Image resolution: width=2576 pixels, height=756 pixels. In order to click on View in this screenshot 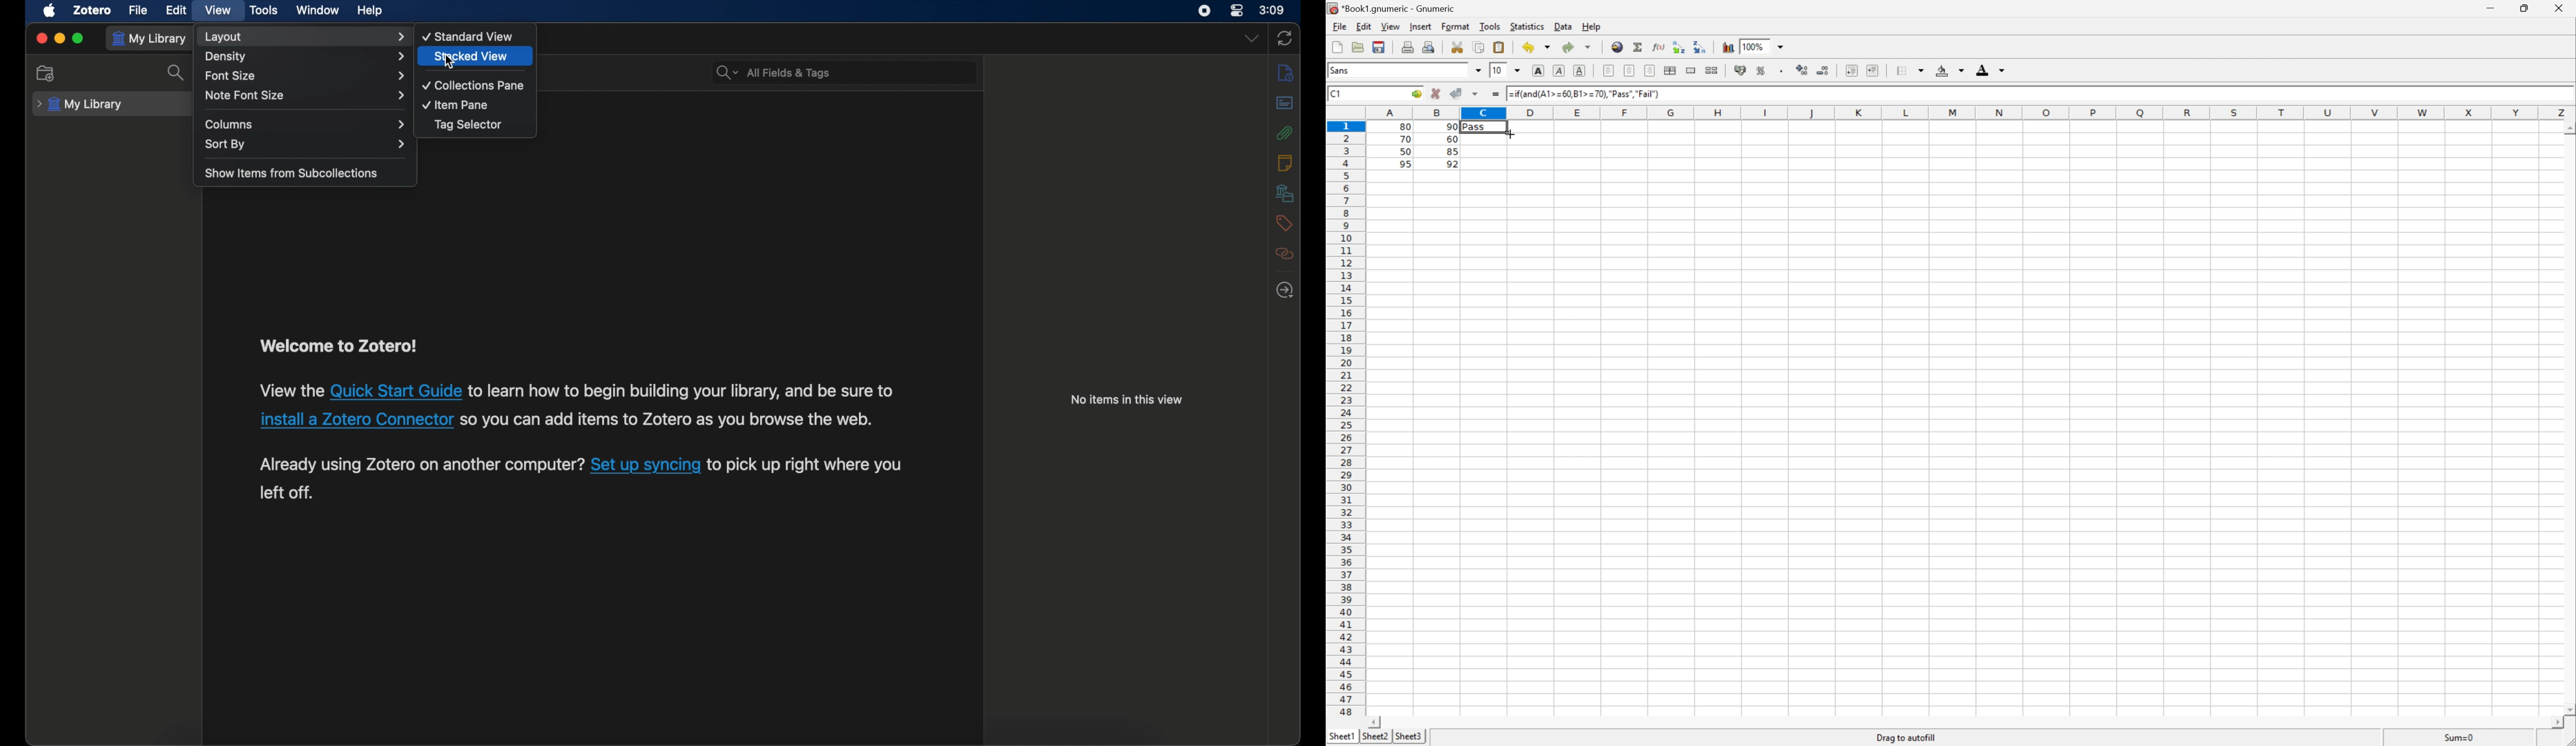, I will do `click(1391, 26)`.